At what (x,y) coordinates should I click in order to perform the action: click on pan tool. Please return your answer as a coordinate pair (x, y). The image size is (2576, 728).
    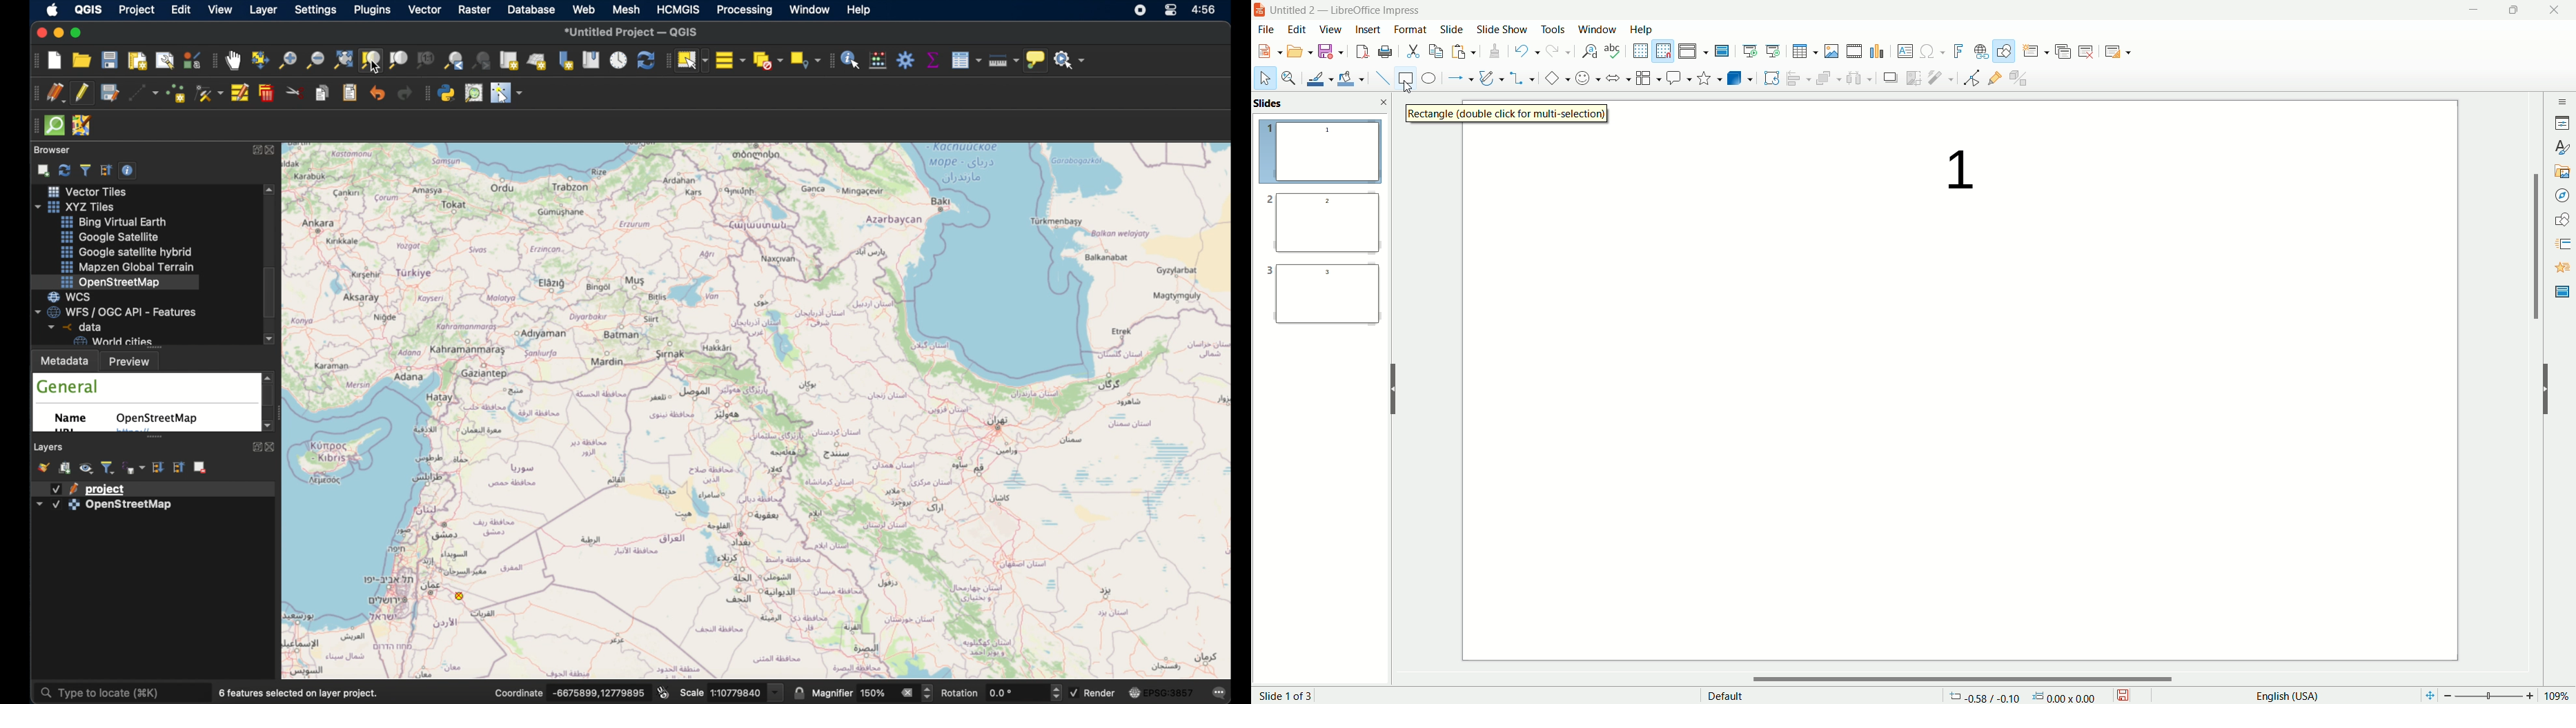
    Looking at the image, I should click on (233, 61).